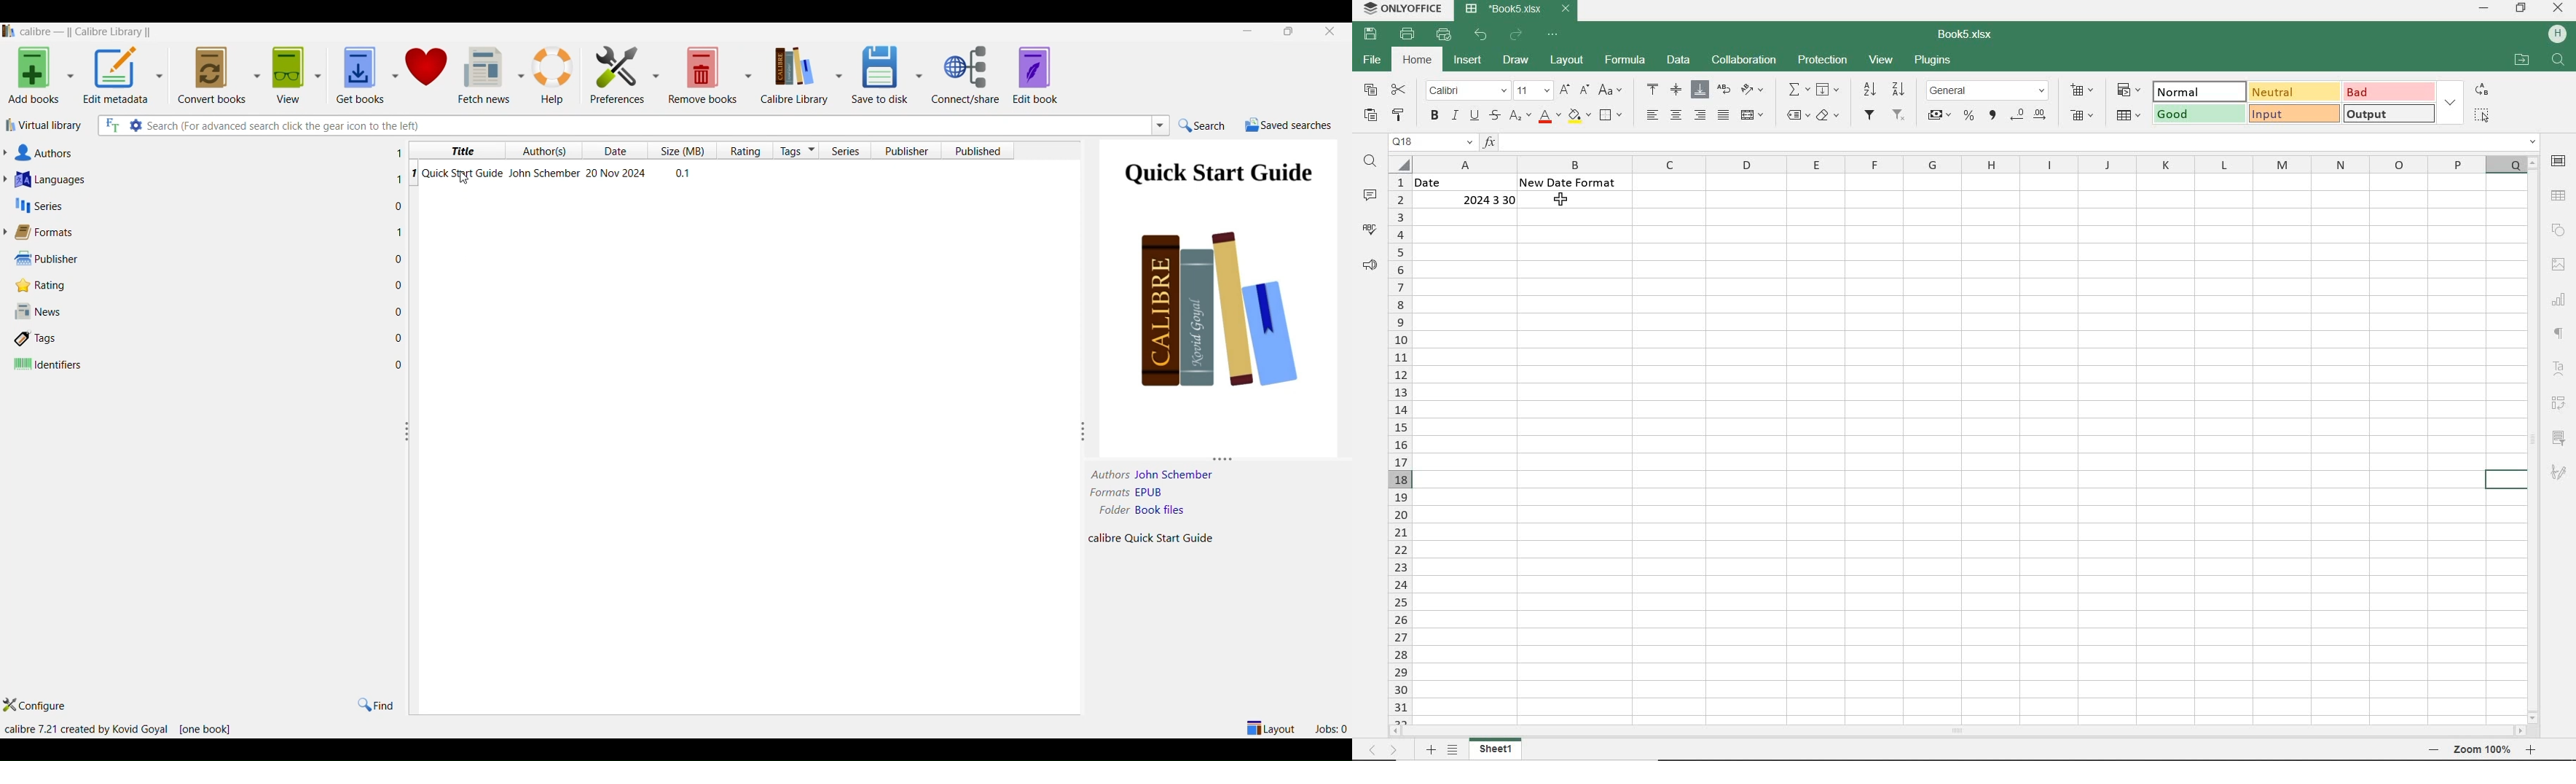 The height and width of the screenshot is (784, 2576). Describe the element at coordinates (1992, 117) in the screenshot. I see `COMMA STYLE` at that location.